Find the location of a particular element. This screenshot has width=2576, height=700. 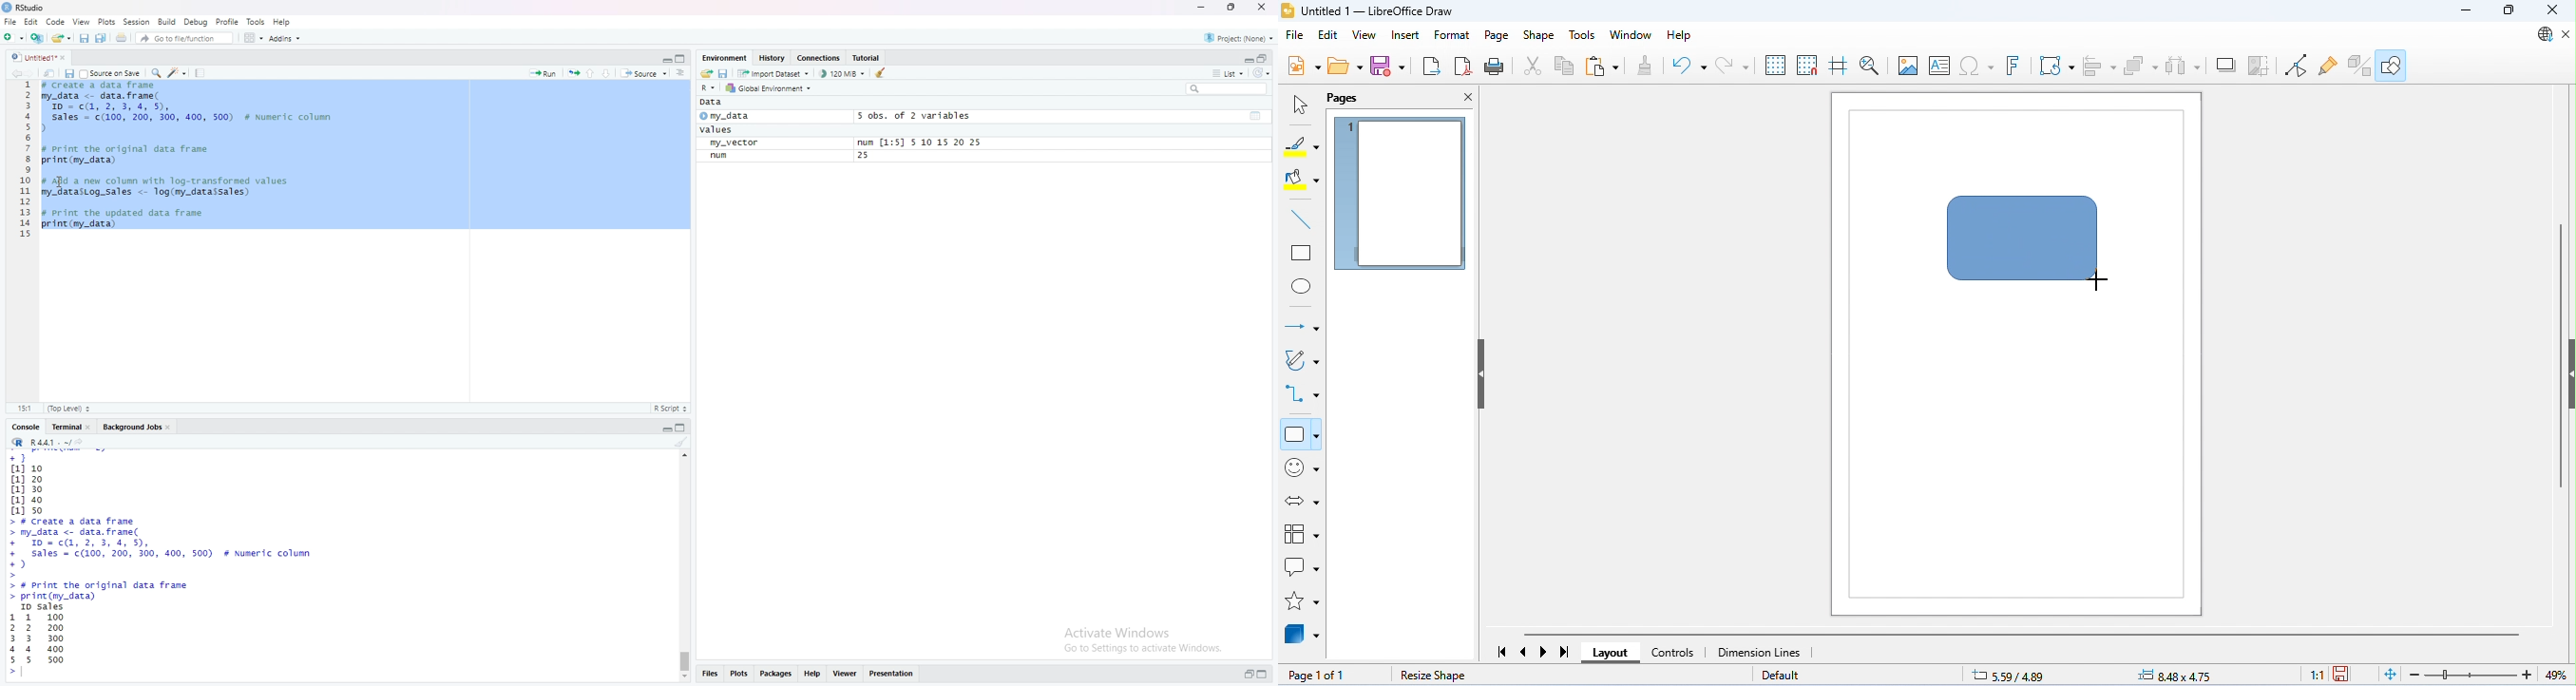

refresh options is located at coordinates (1264, 75).